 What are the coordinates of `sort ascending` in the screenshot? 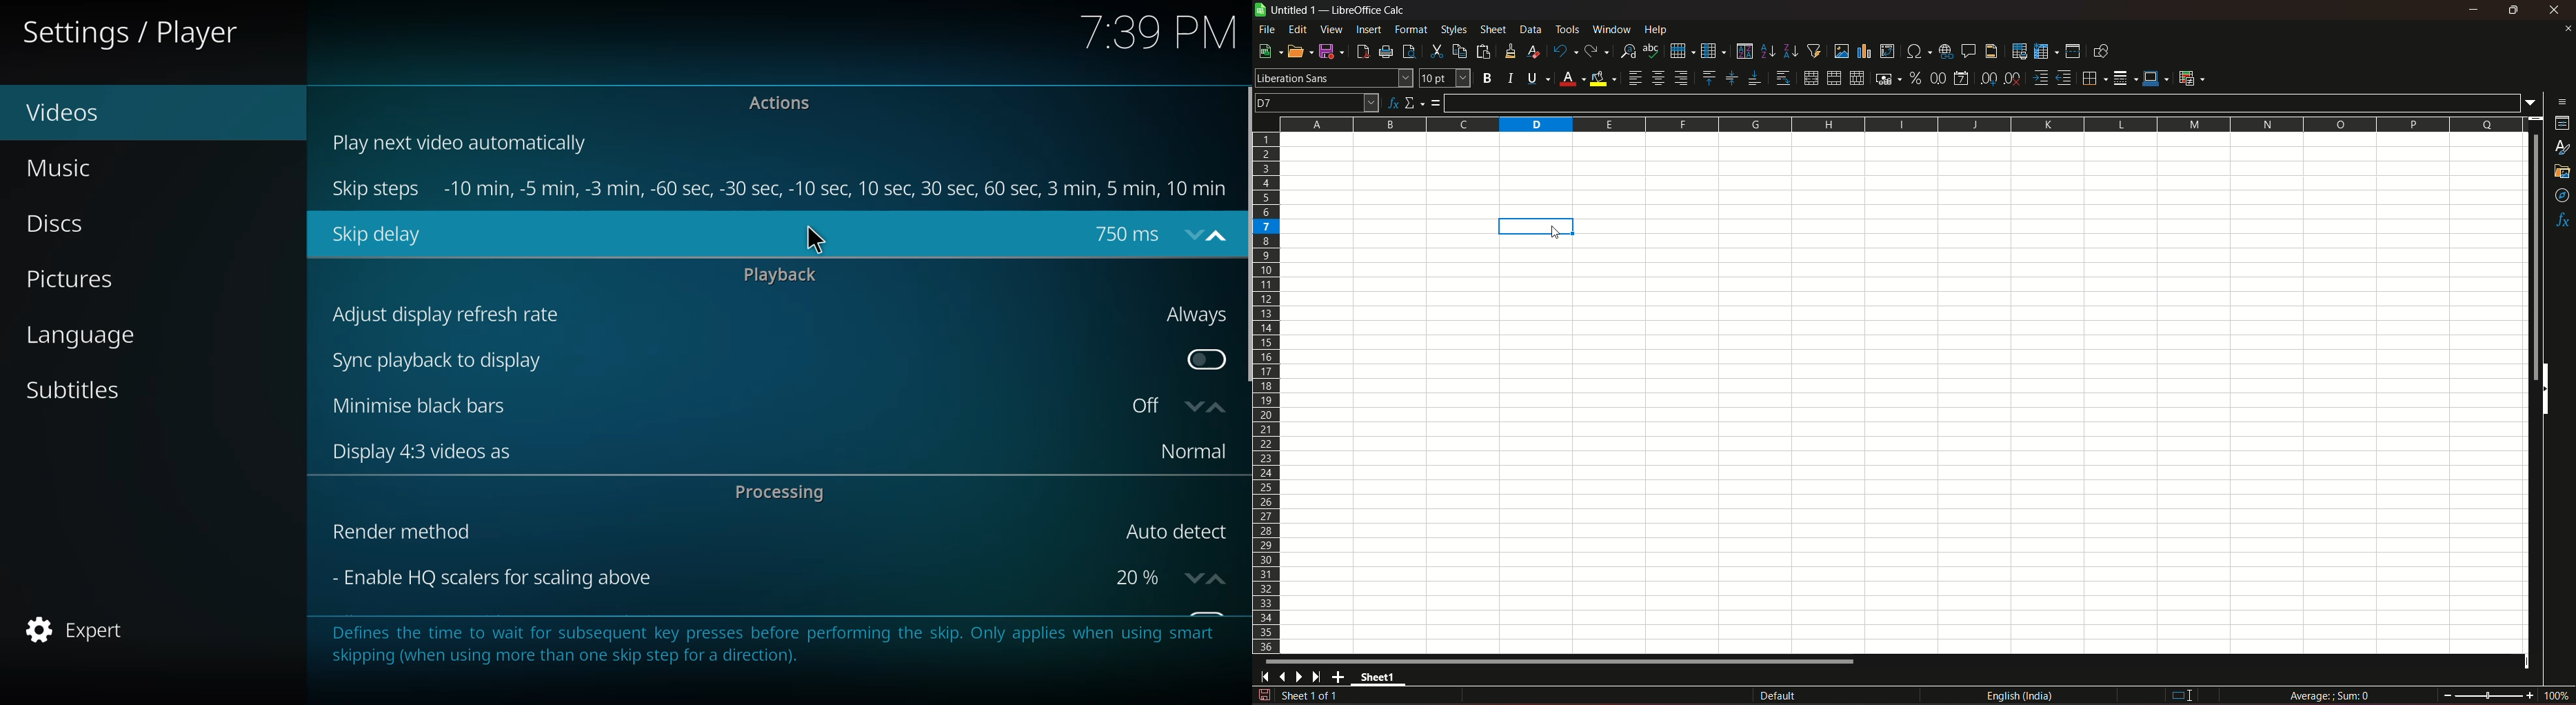 It's located at (1769, 50).